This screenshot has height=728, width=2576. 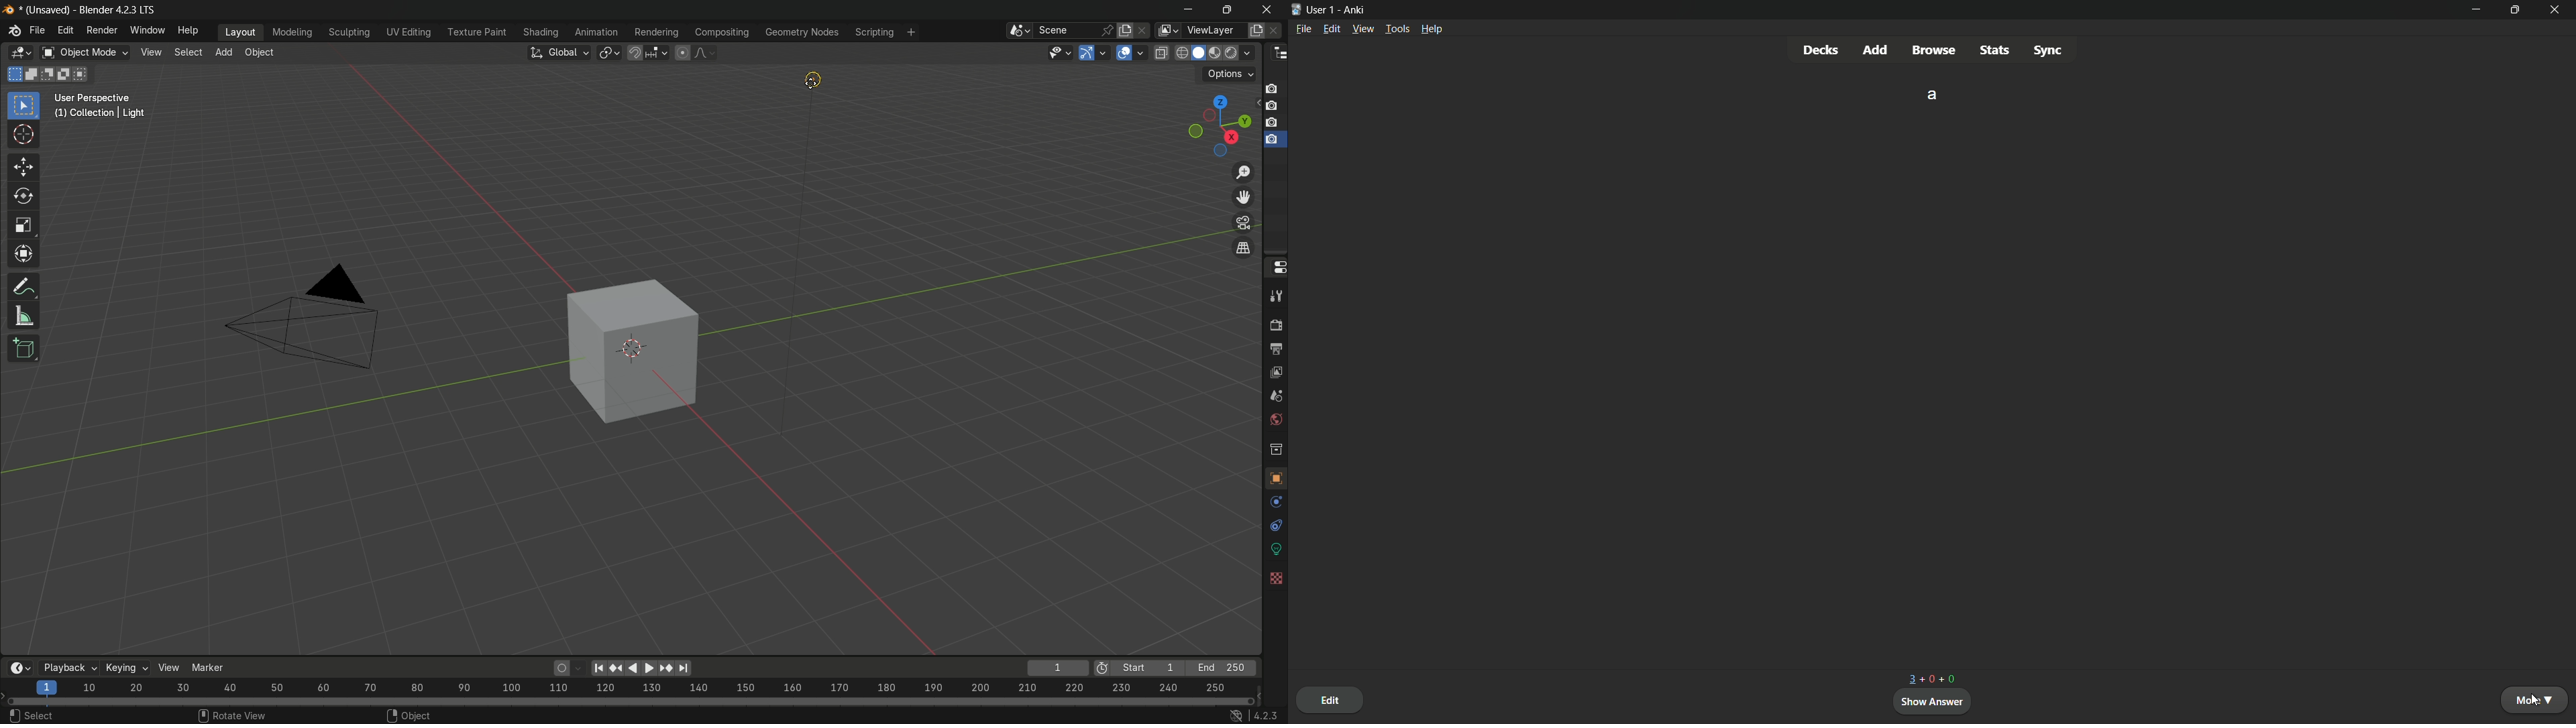 What do you see at coordinates (1276, 54) in the screenshot?
I see `editor type` at bounding box center [1276, 54].